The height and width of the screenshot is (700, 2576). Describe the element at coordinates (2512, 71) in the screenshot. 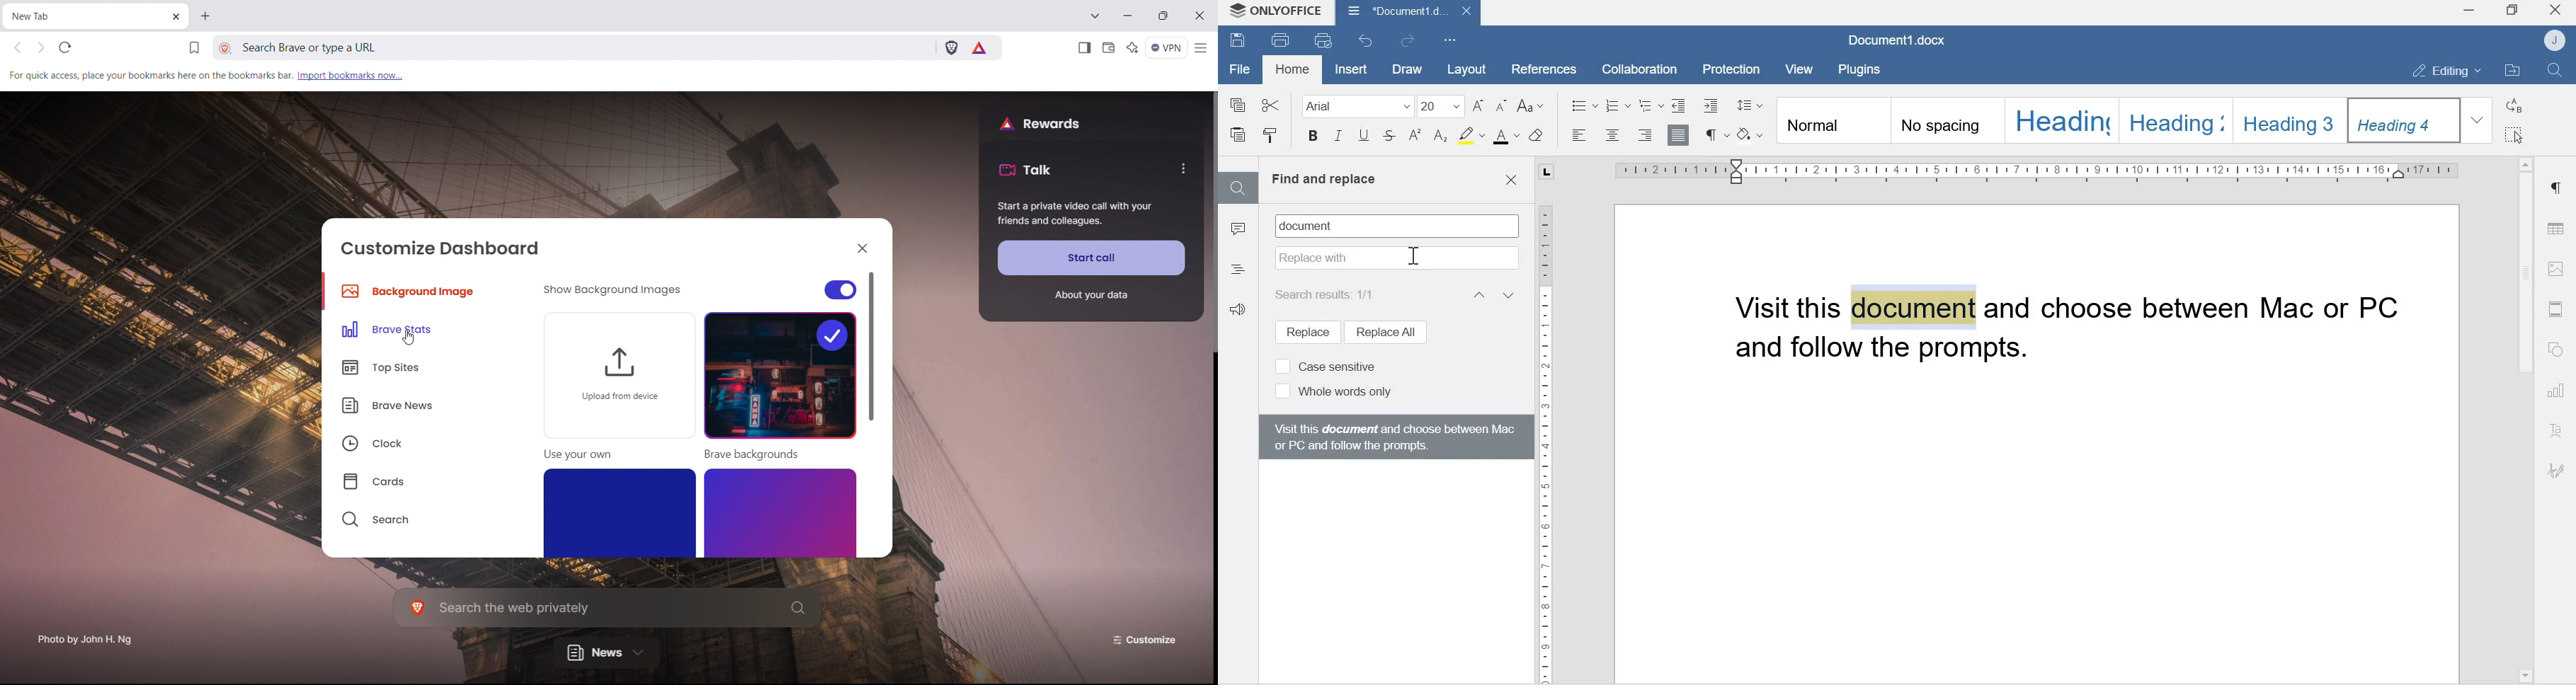

I see `Open File location` at that location.